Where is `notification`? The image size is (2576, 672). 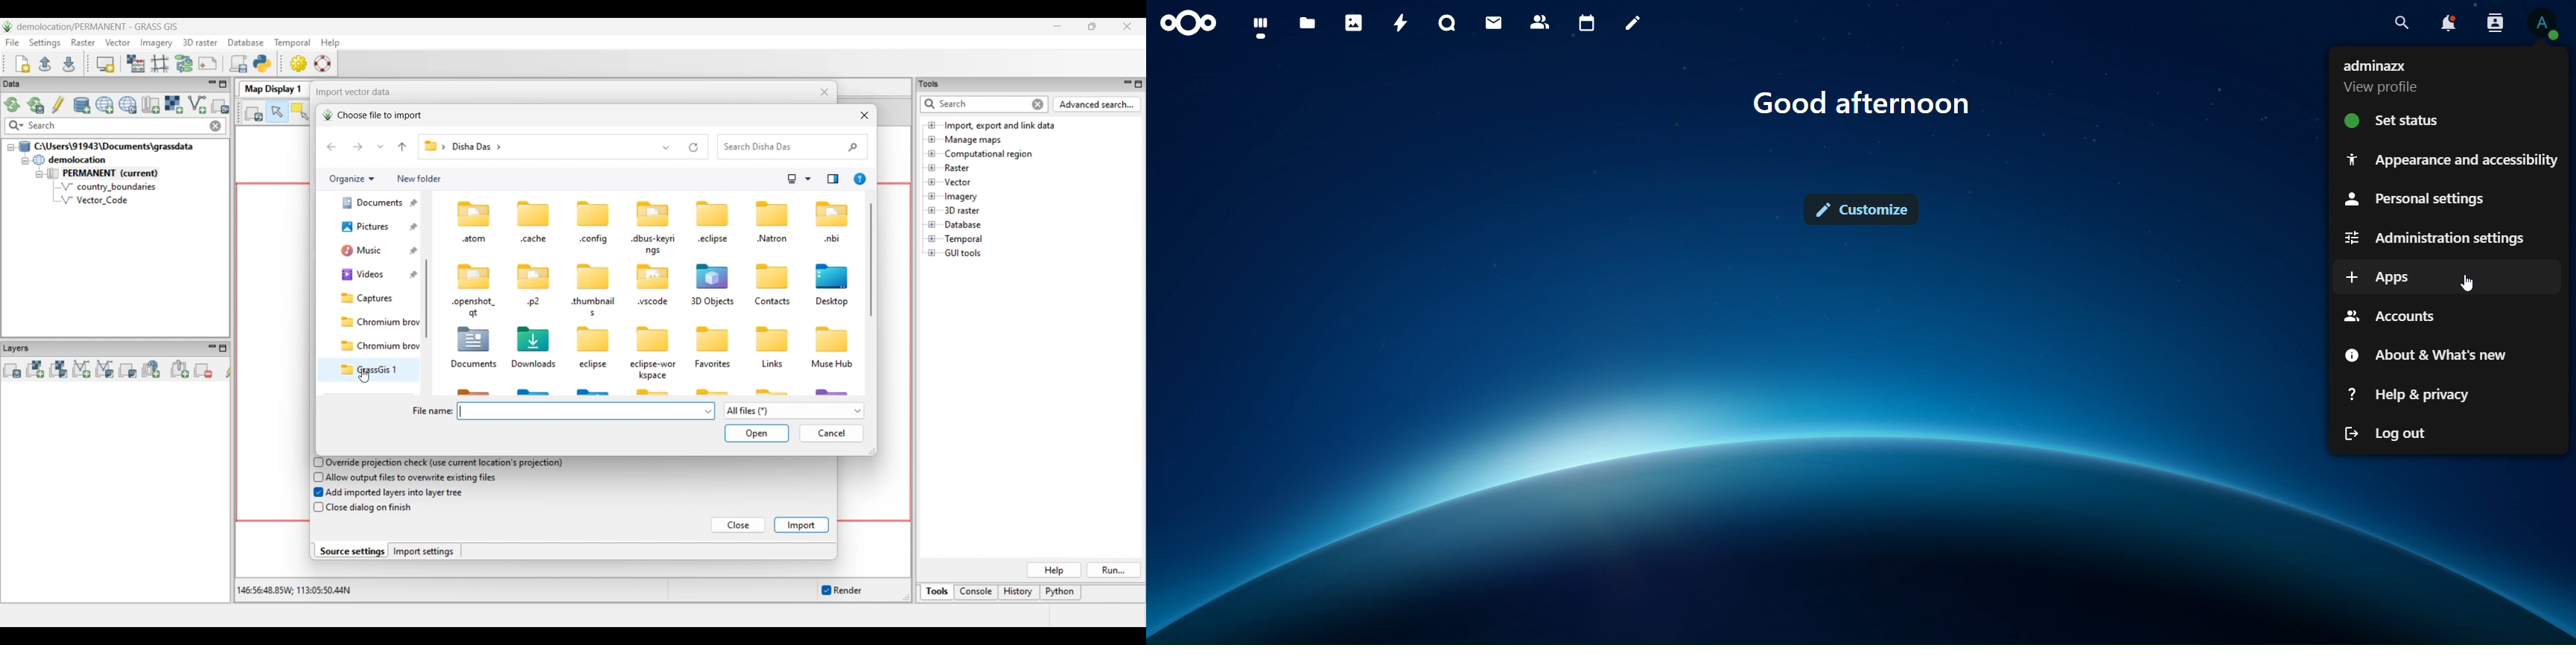
notification is located at coordinates (2447, 24).